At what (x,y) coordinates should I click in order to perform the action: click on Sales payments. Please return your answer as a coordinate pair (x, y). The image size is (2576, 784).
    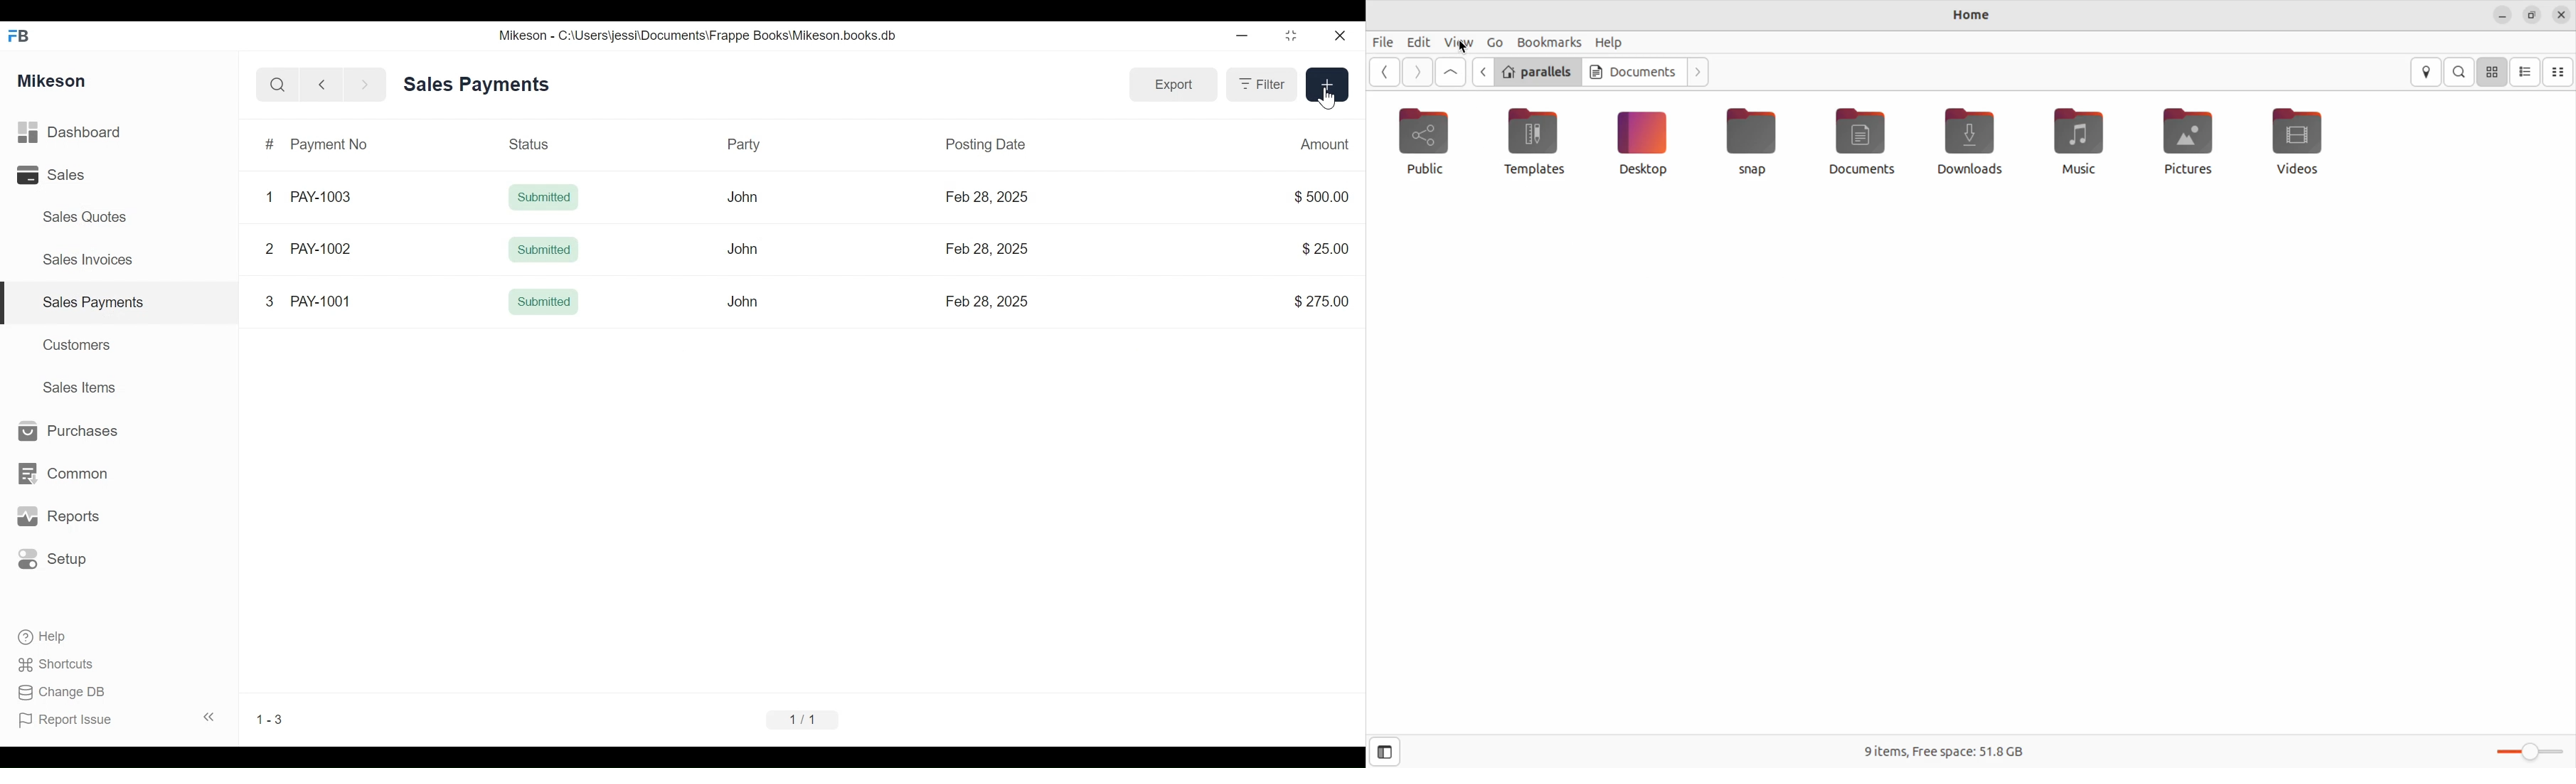
    Looking at the image, I should click on (96, 302).